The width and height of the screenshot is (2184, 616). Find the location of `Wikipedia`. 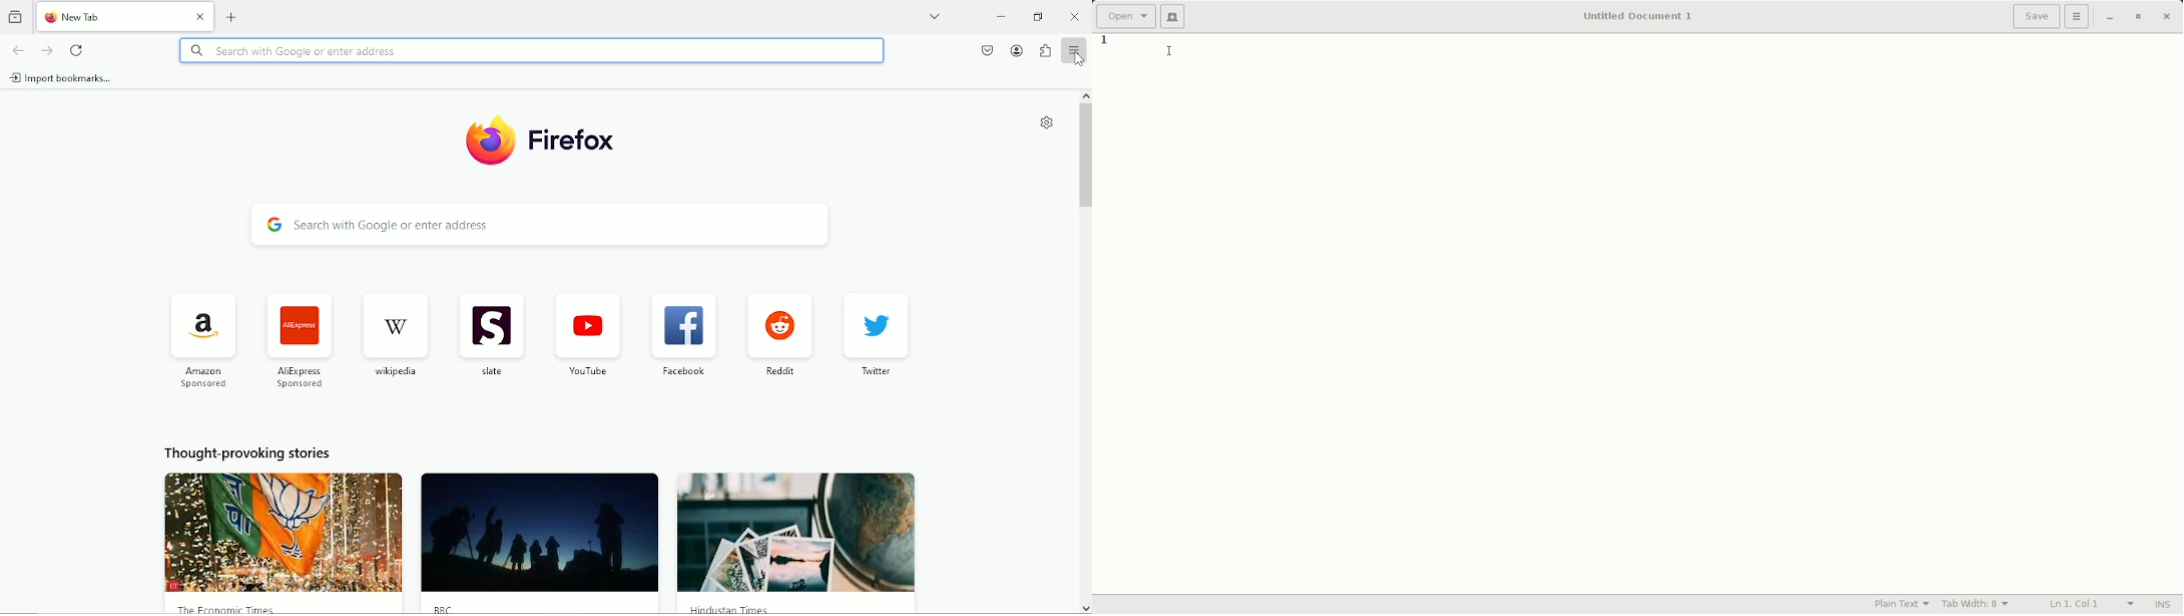

Wikipedia is located at coordinates (397, 332).